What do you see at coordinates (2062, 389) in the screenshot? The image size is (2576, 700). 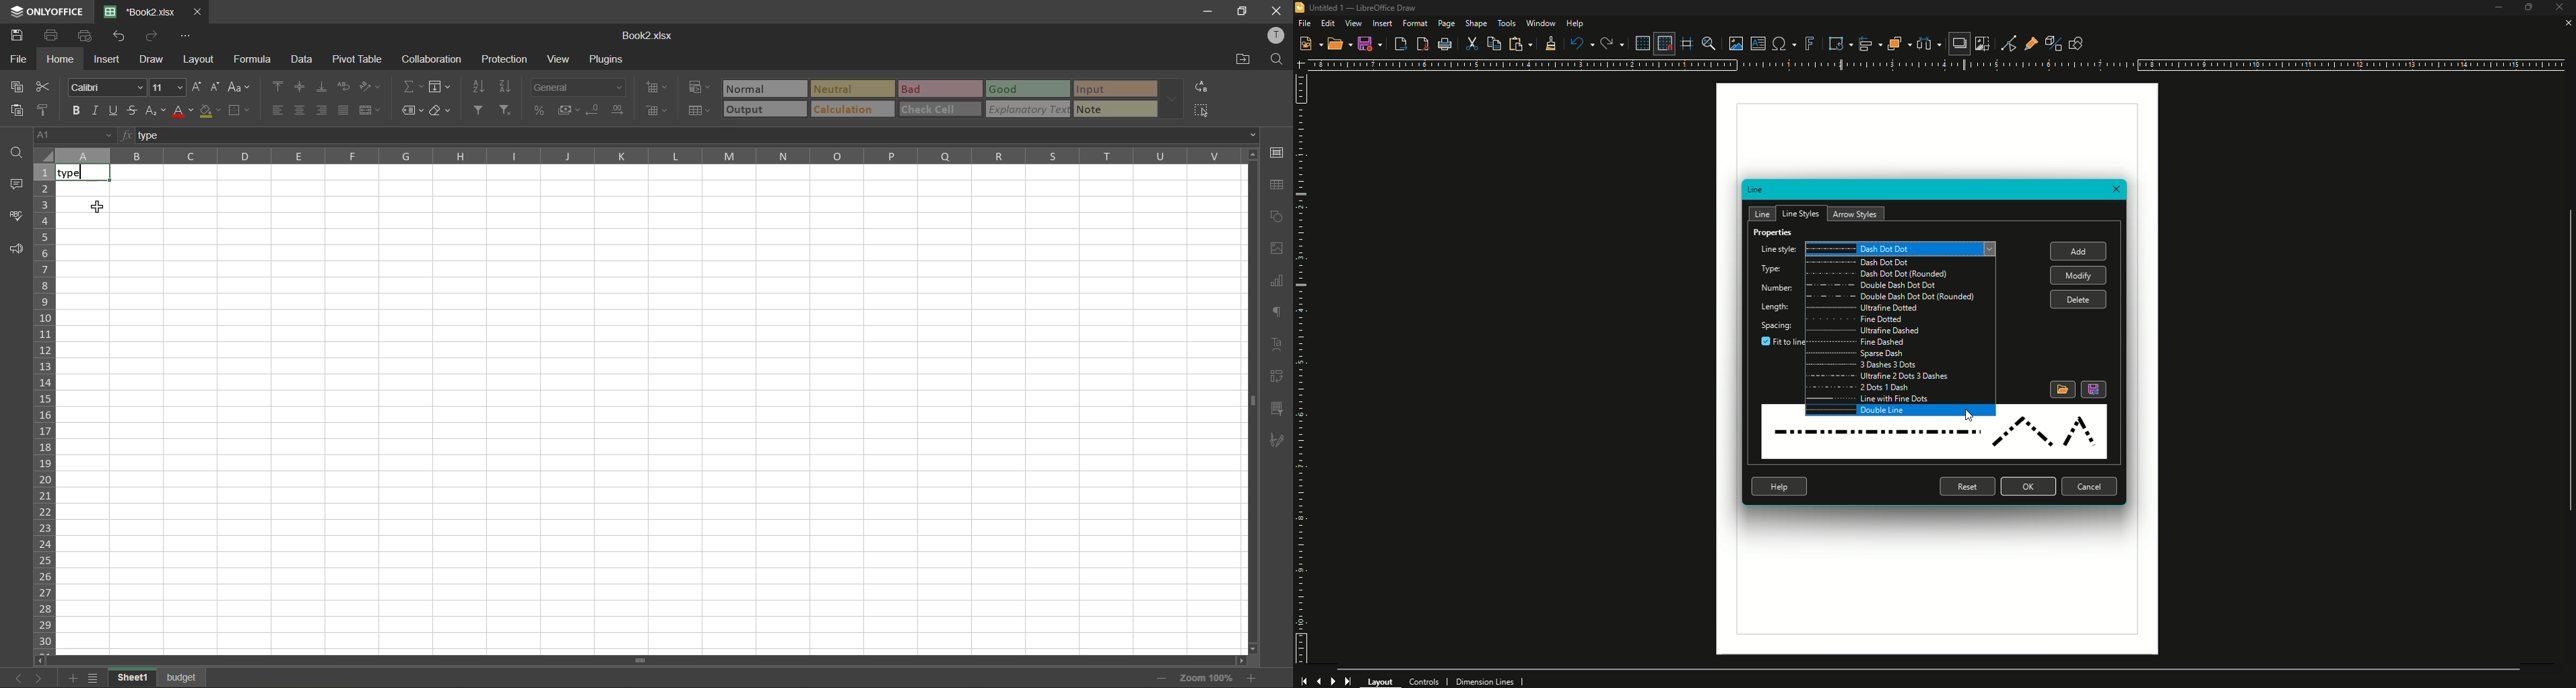 I see `Load Line Style` at bounding box center [2062, 389].